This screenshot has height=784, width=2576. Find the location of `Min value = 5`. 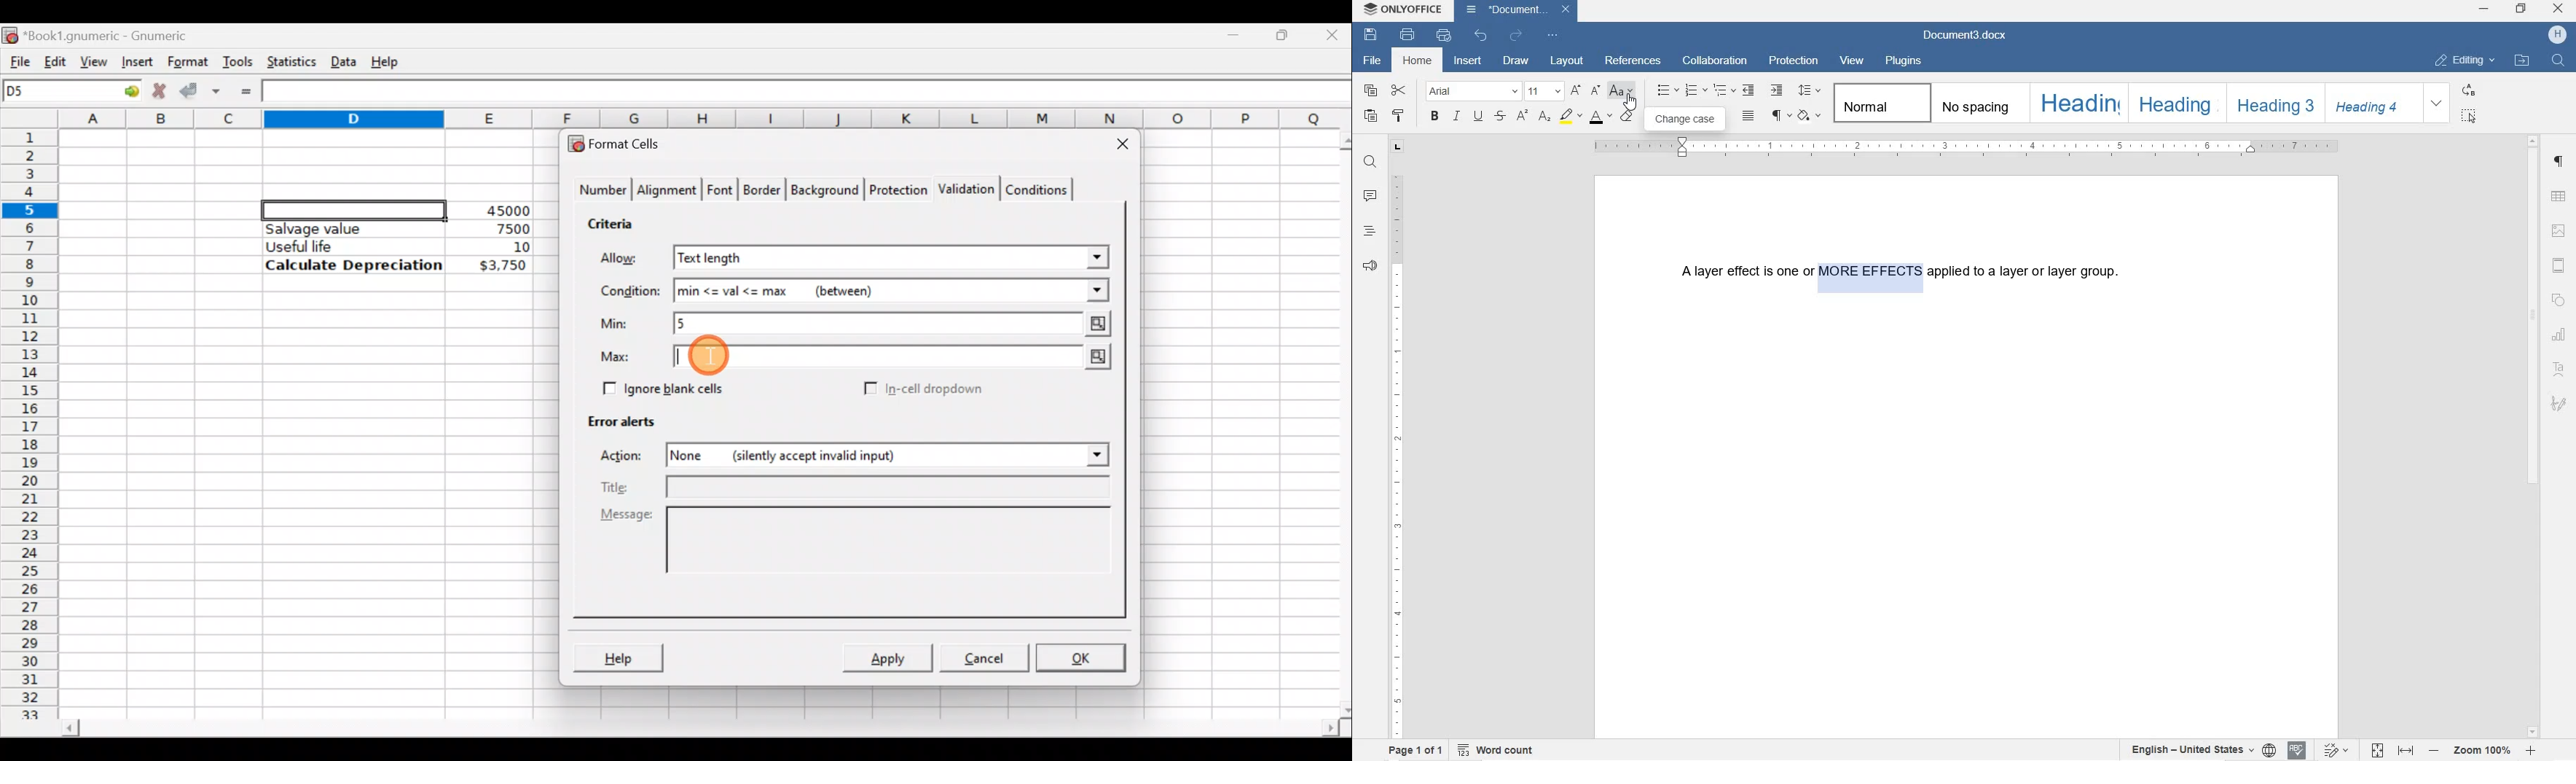

Min value = 5 is located at coordinates (894, 323).